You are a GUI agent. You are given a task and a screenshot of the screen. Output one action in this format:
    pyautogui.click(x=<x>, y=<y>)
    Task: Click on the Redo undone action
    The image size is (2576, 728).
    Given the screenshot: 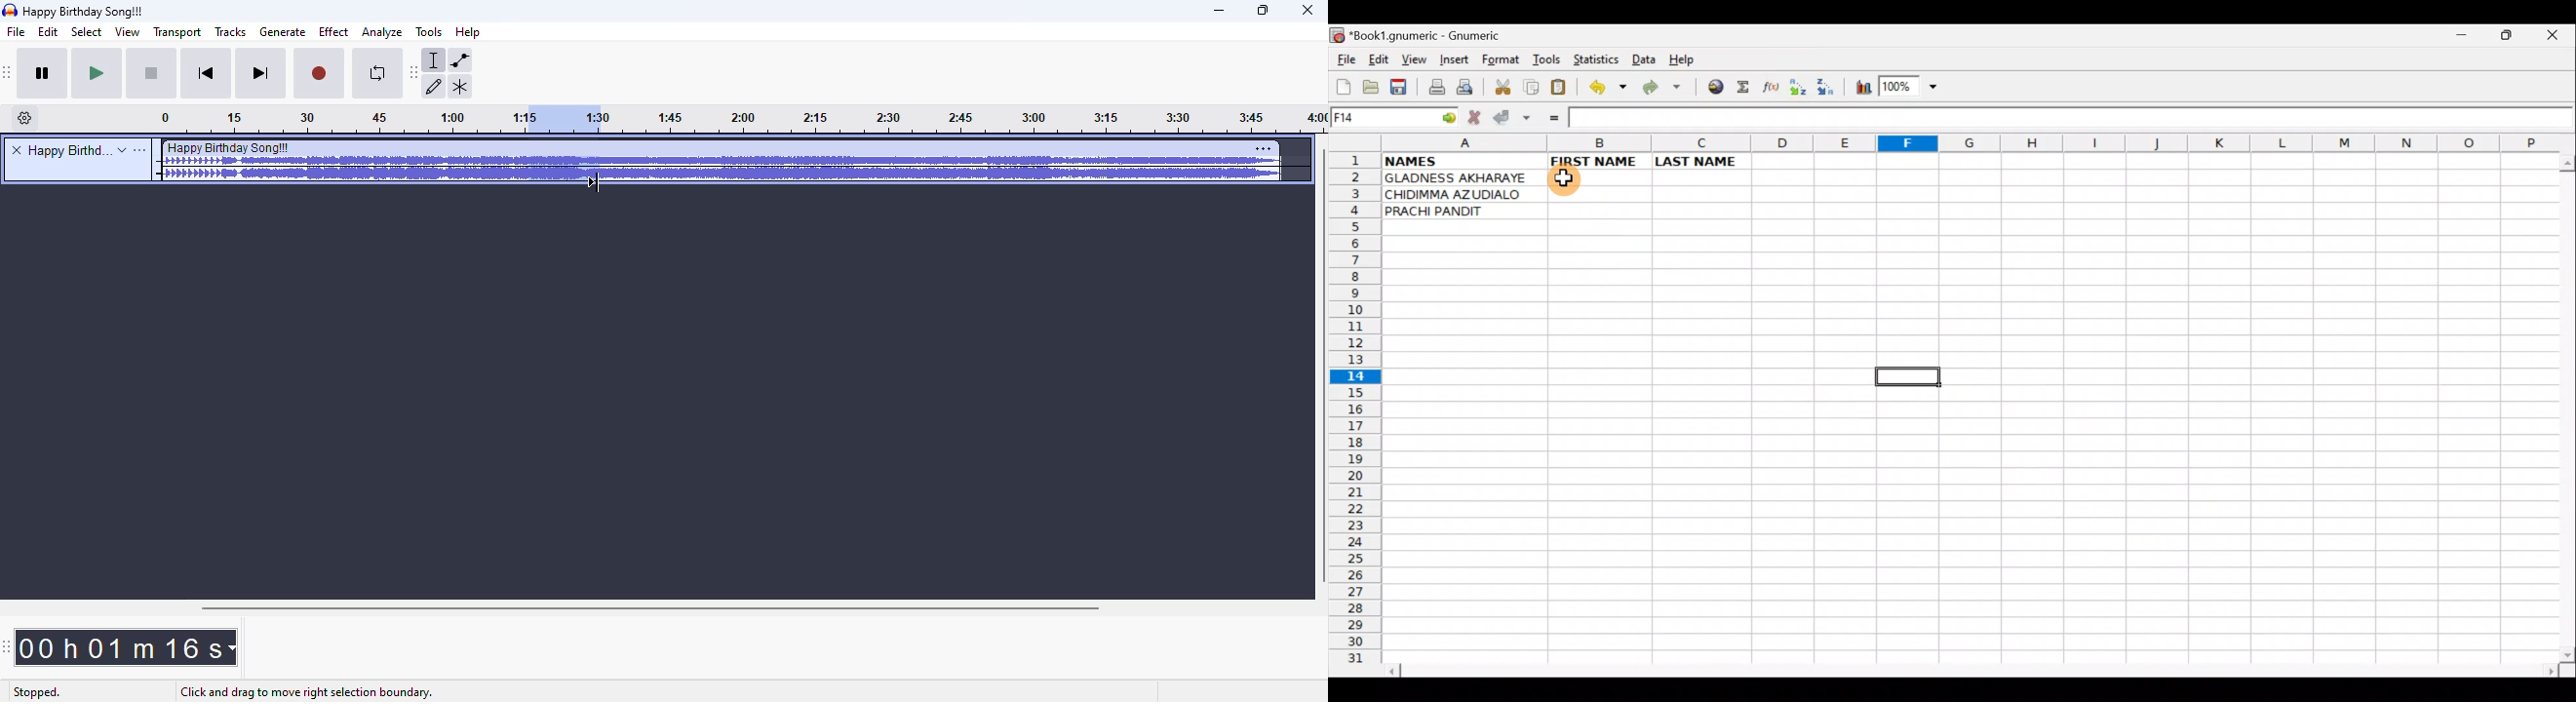 What is the action you would take?
    pyautogui.click(x=1665, y=89)
    